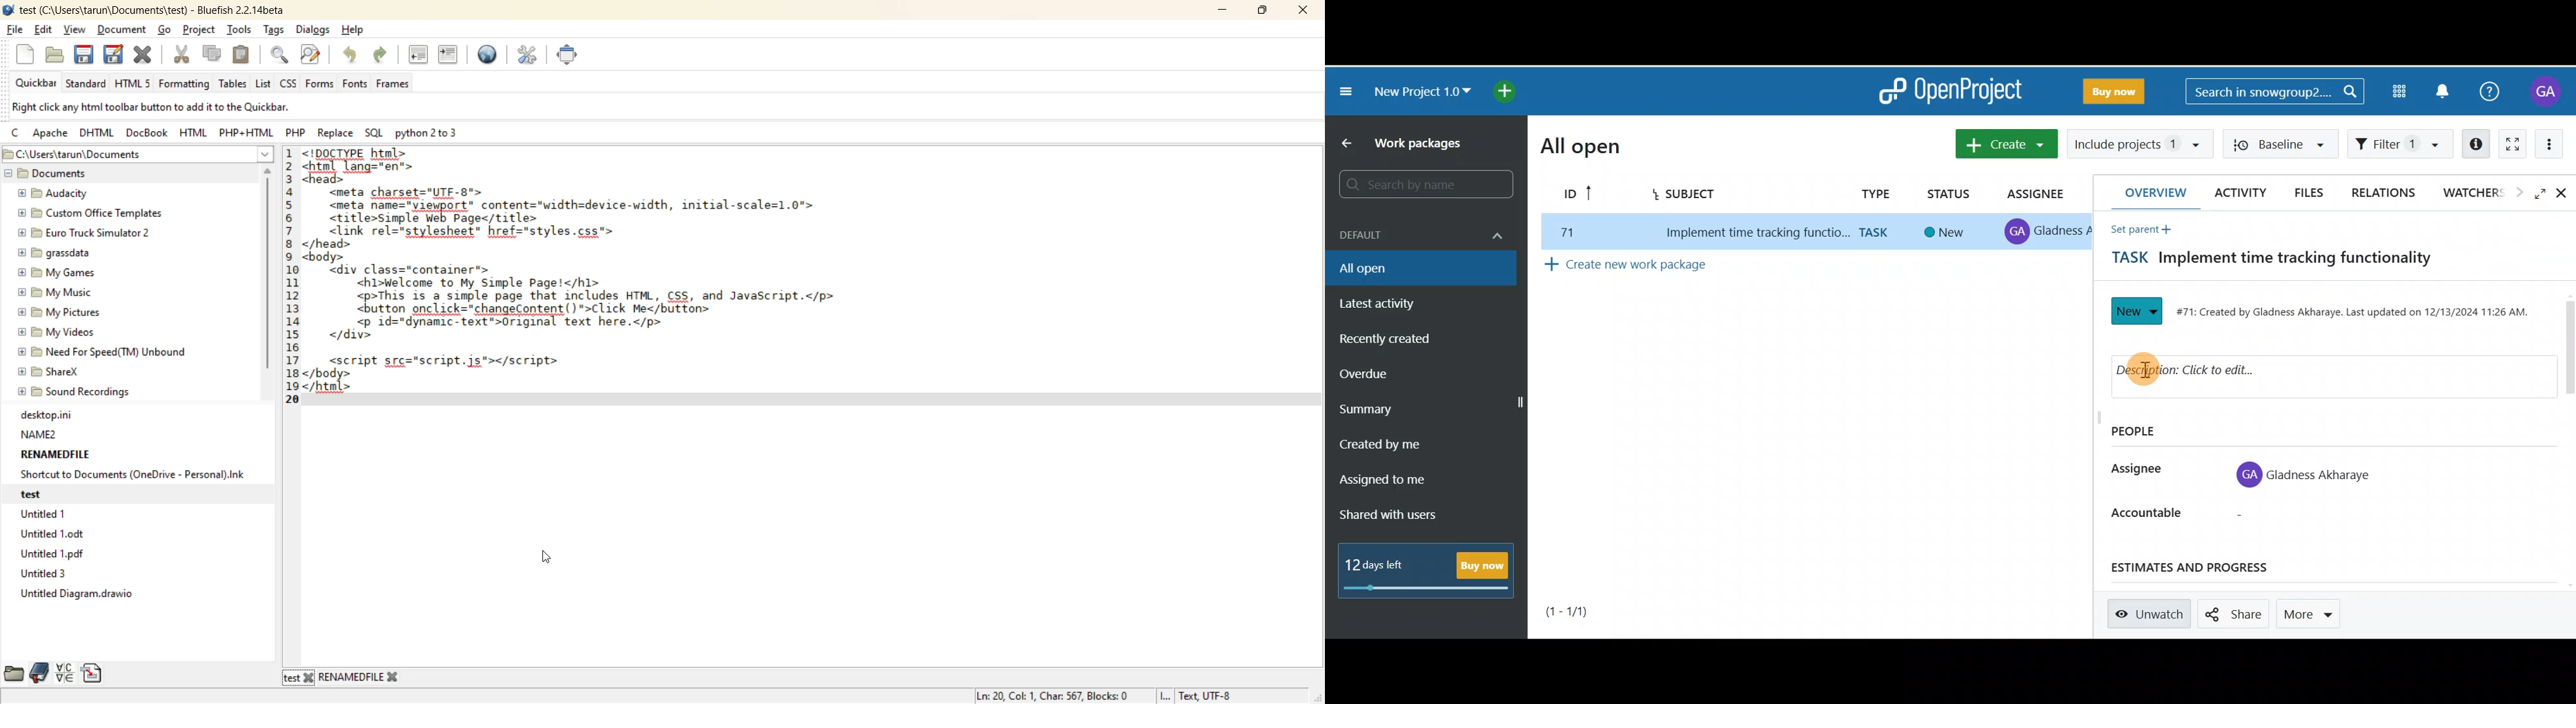 The width and height of the screenshot is (2576, 728). Describe the element at coordinates (2145, 513) in the screenshot. I see `Accountable` at that location.